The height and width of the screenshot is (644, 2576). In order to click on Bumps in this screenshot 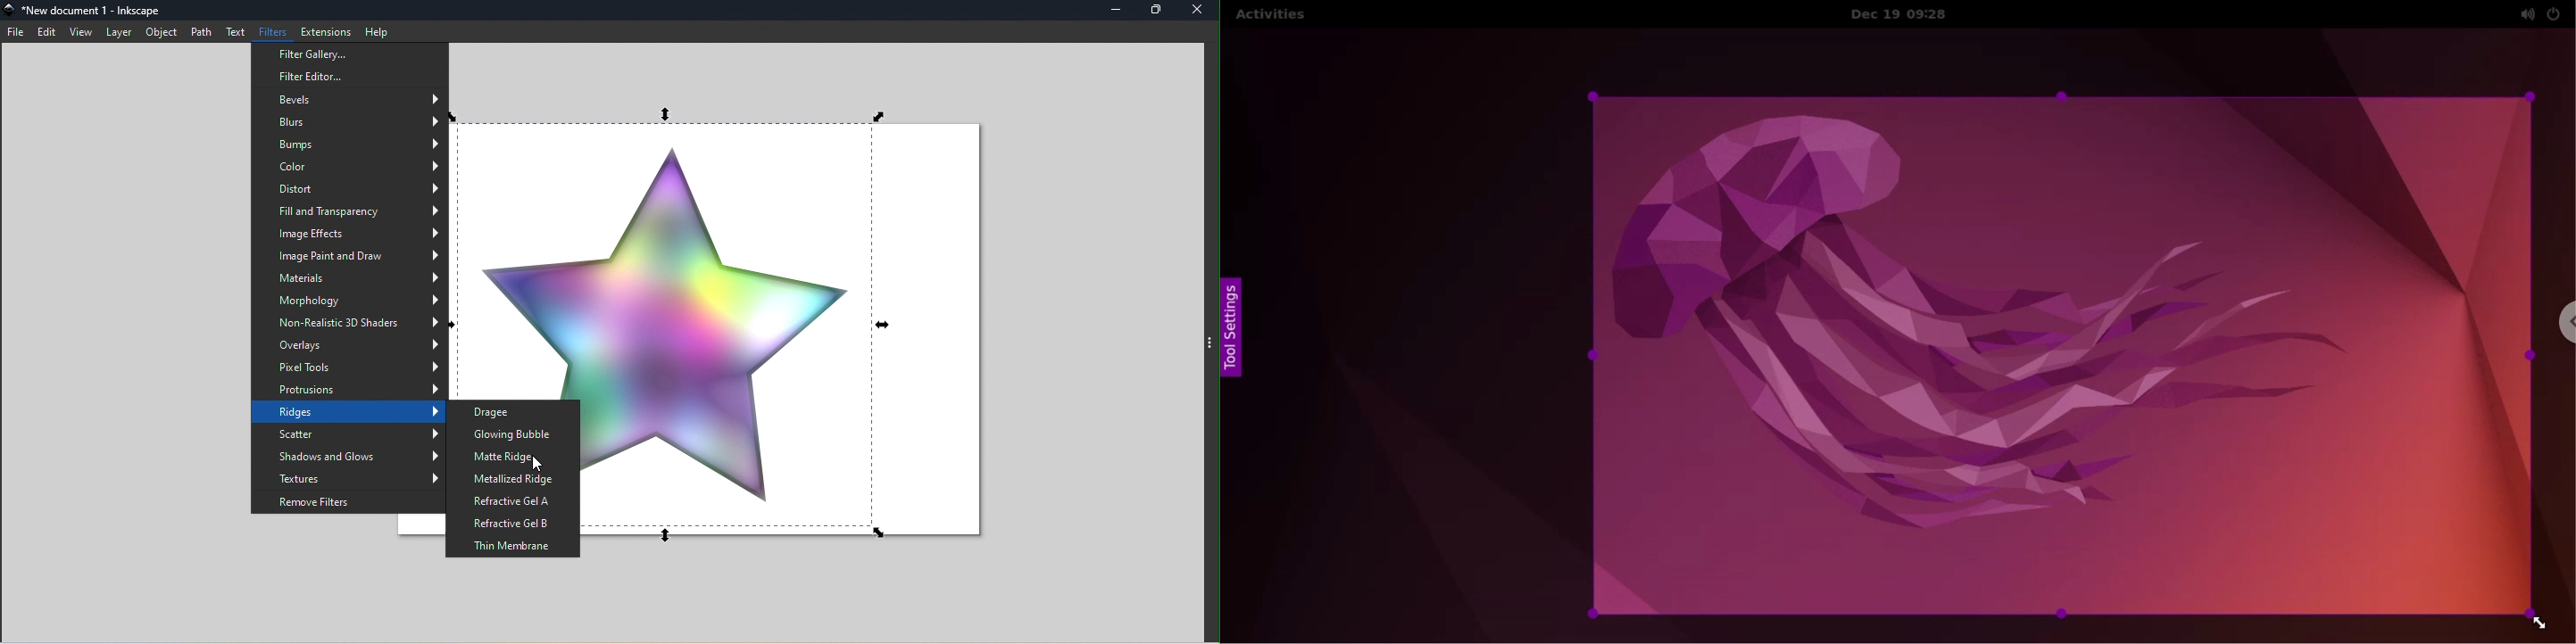, I will do `click(349, 144)`.